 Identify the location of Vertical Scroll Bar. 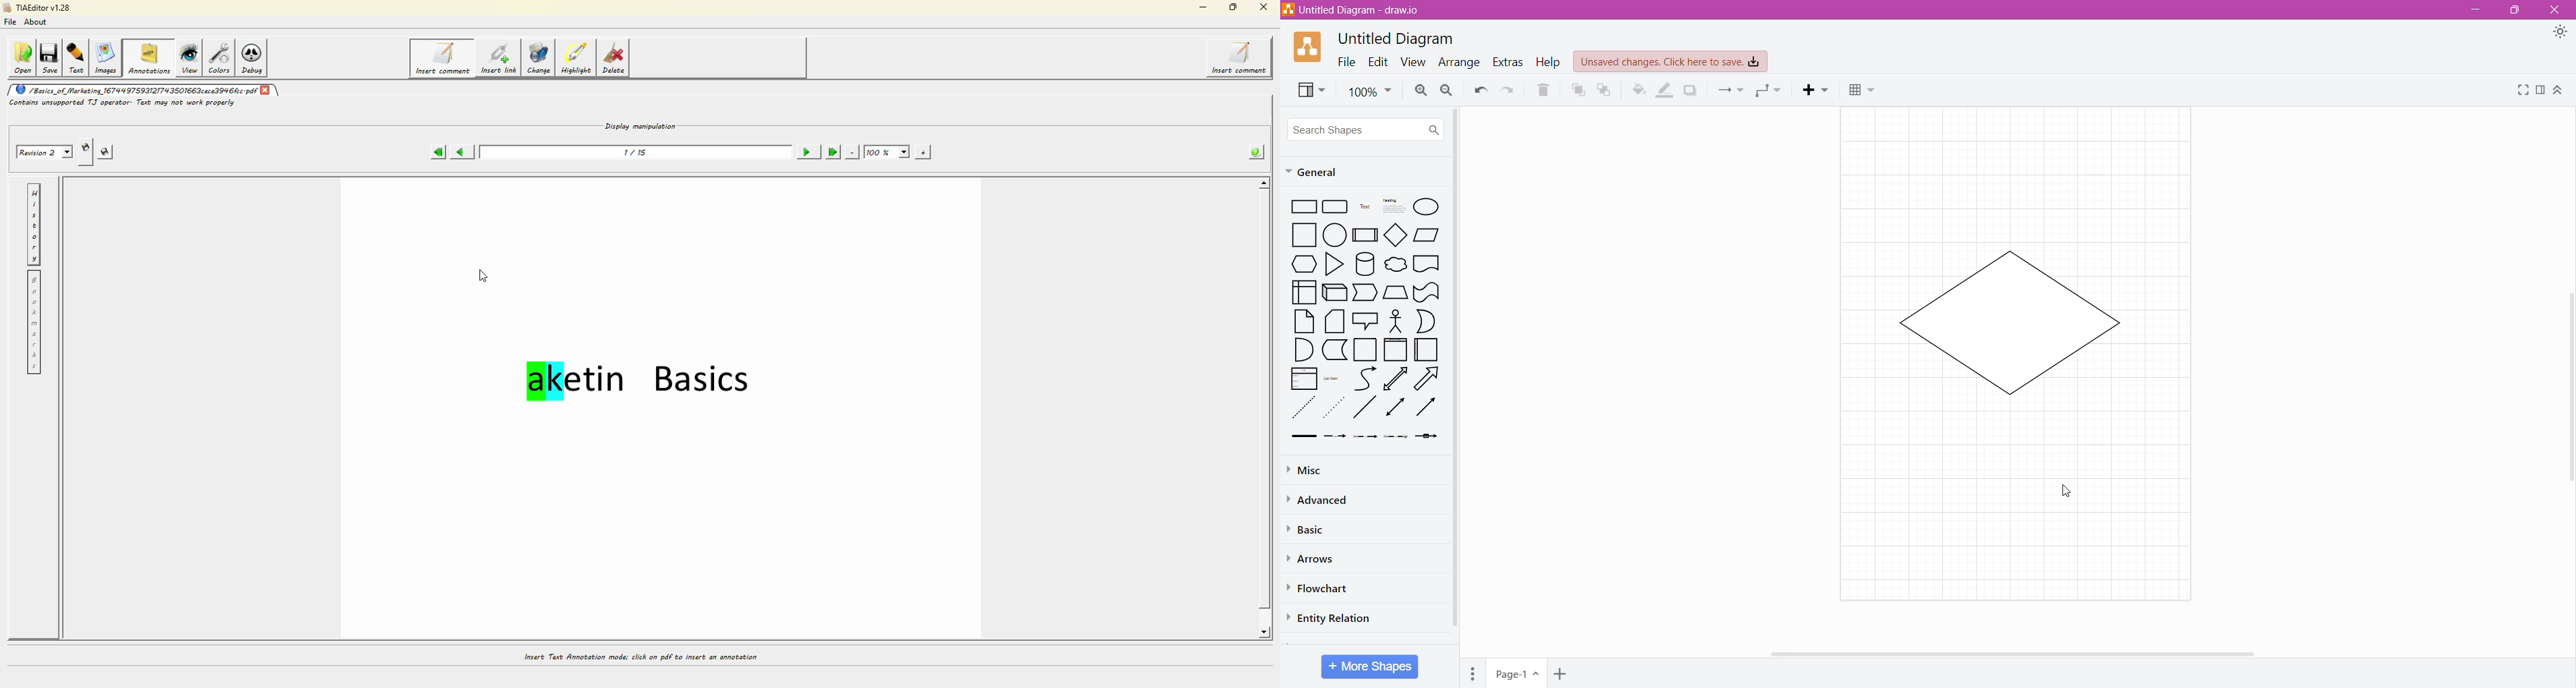
(1458, 378).